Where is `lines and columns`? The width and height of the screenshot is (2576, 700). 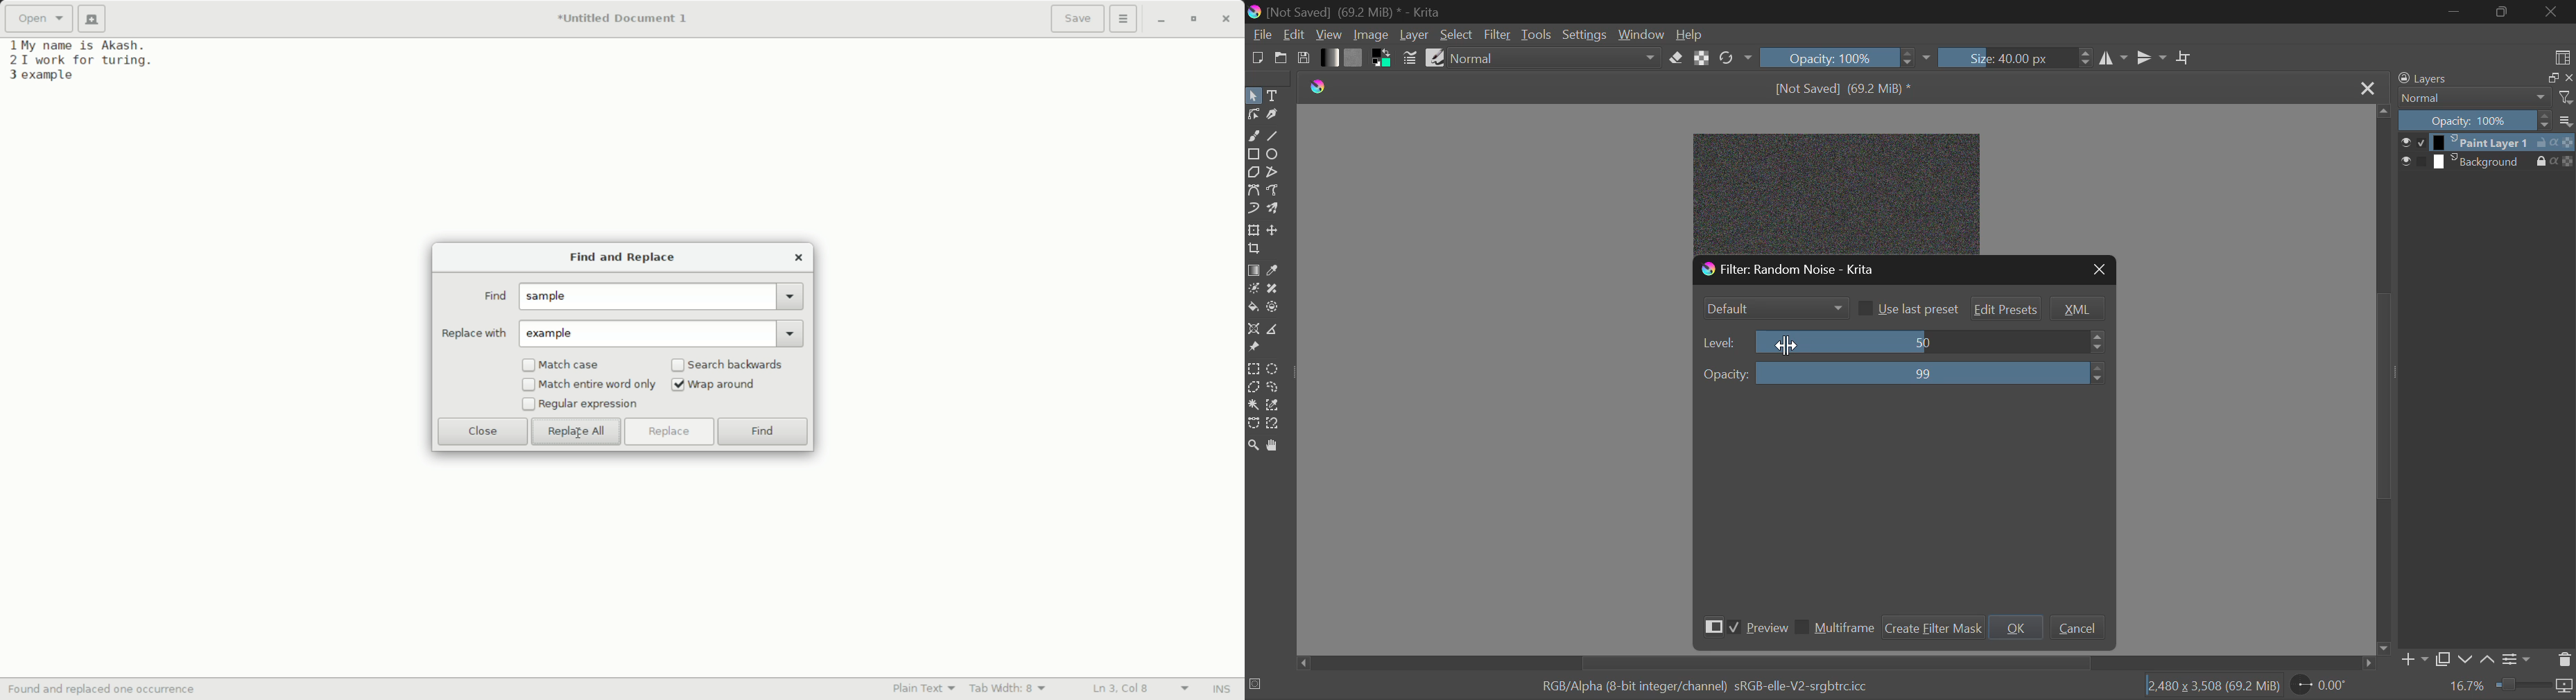
lines and columns is located at coordinates (1139, 689).